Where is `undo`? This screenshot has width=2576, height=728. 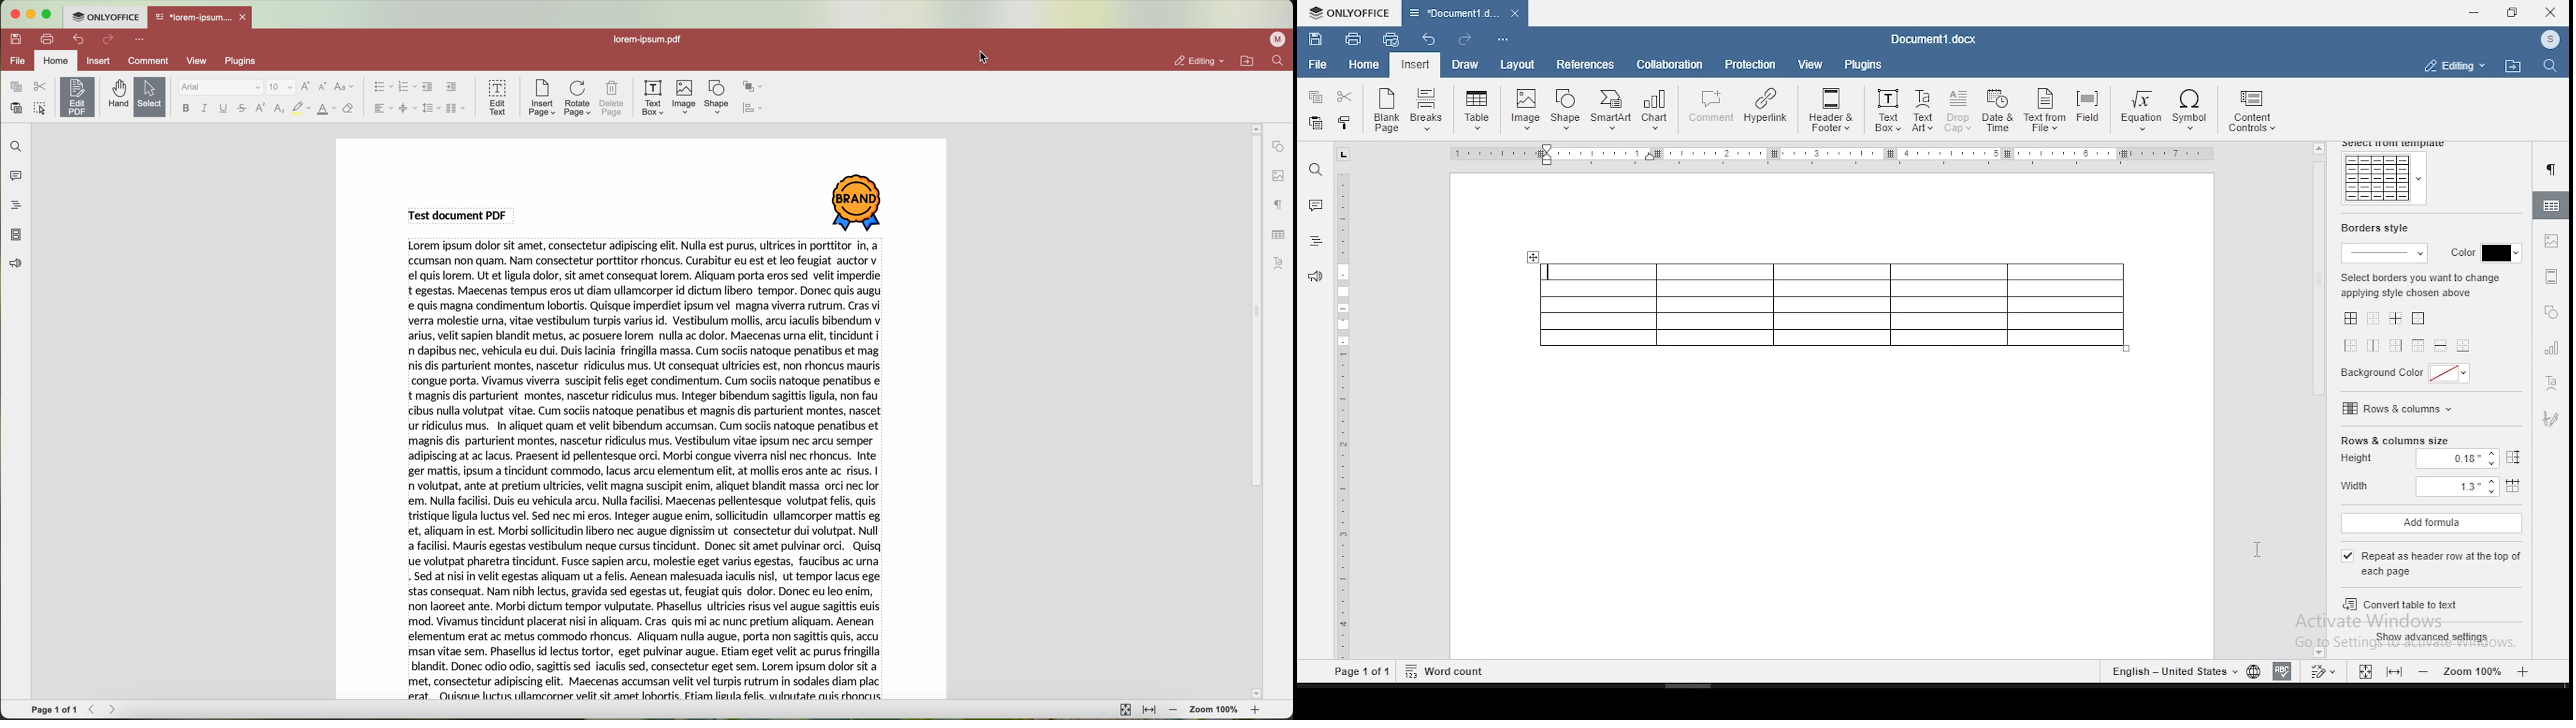
undo is located at coordinates (1432, 41).